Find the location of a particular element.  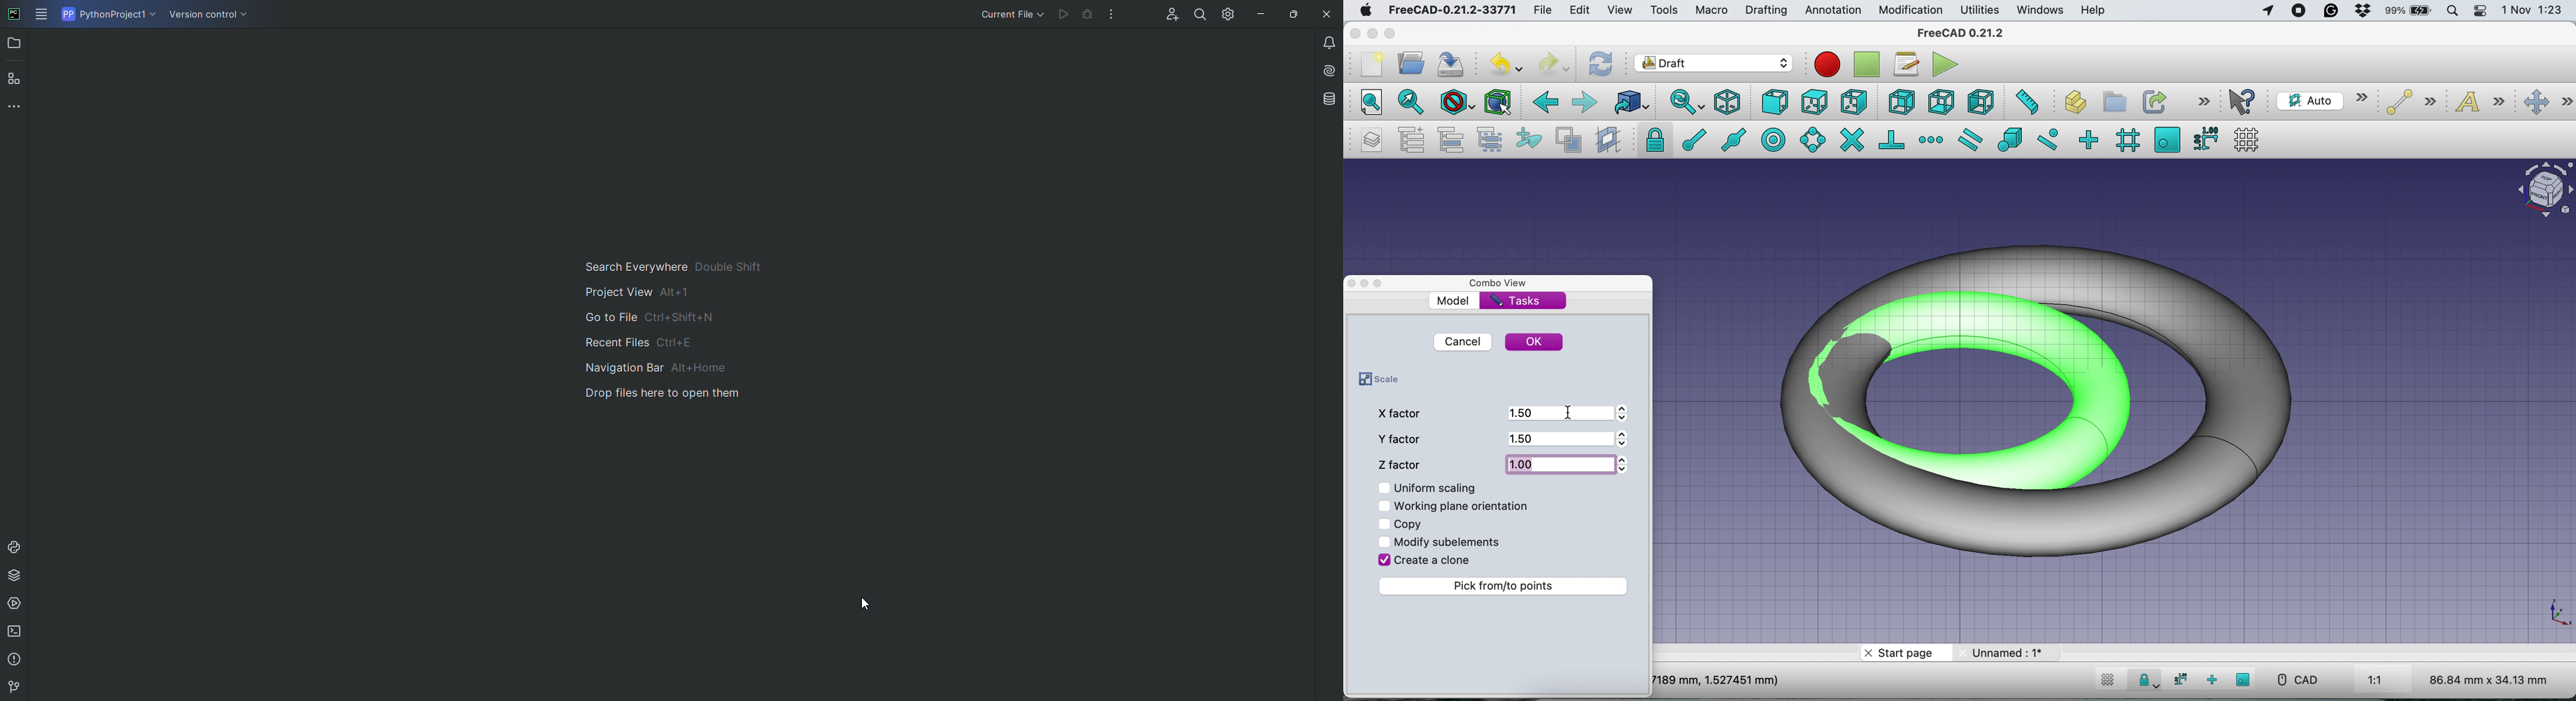

close dock view is located at coordinates (1351, 283).